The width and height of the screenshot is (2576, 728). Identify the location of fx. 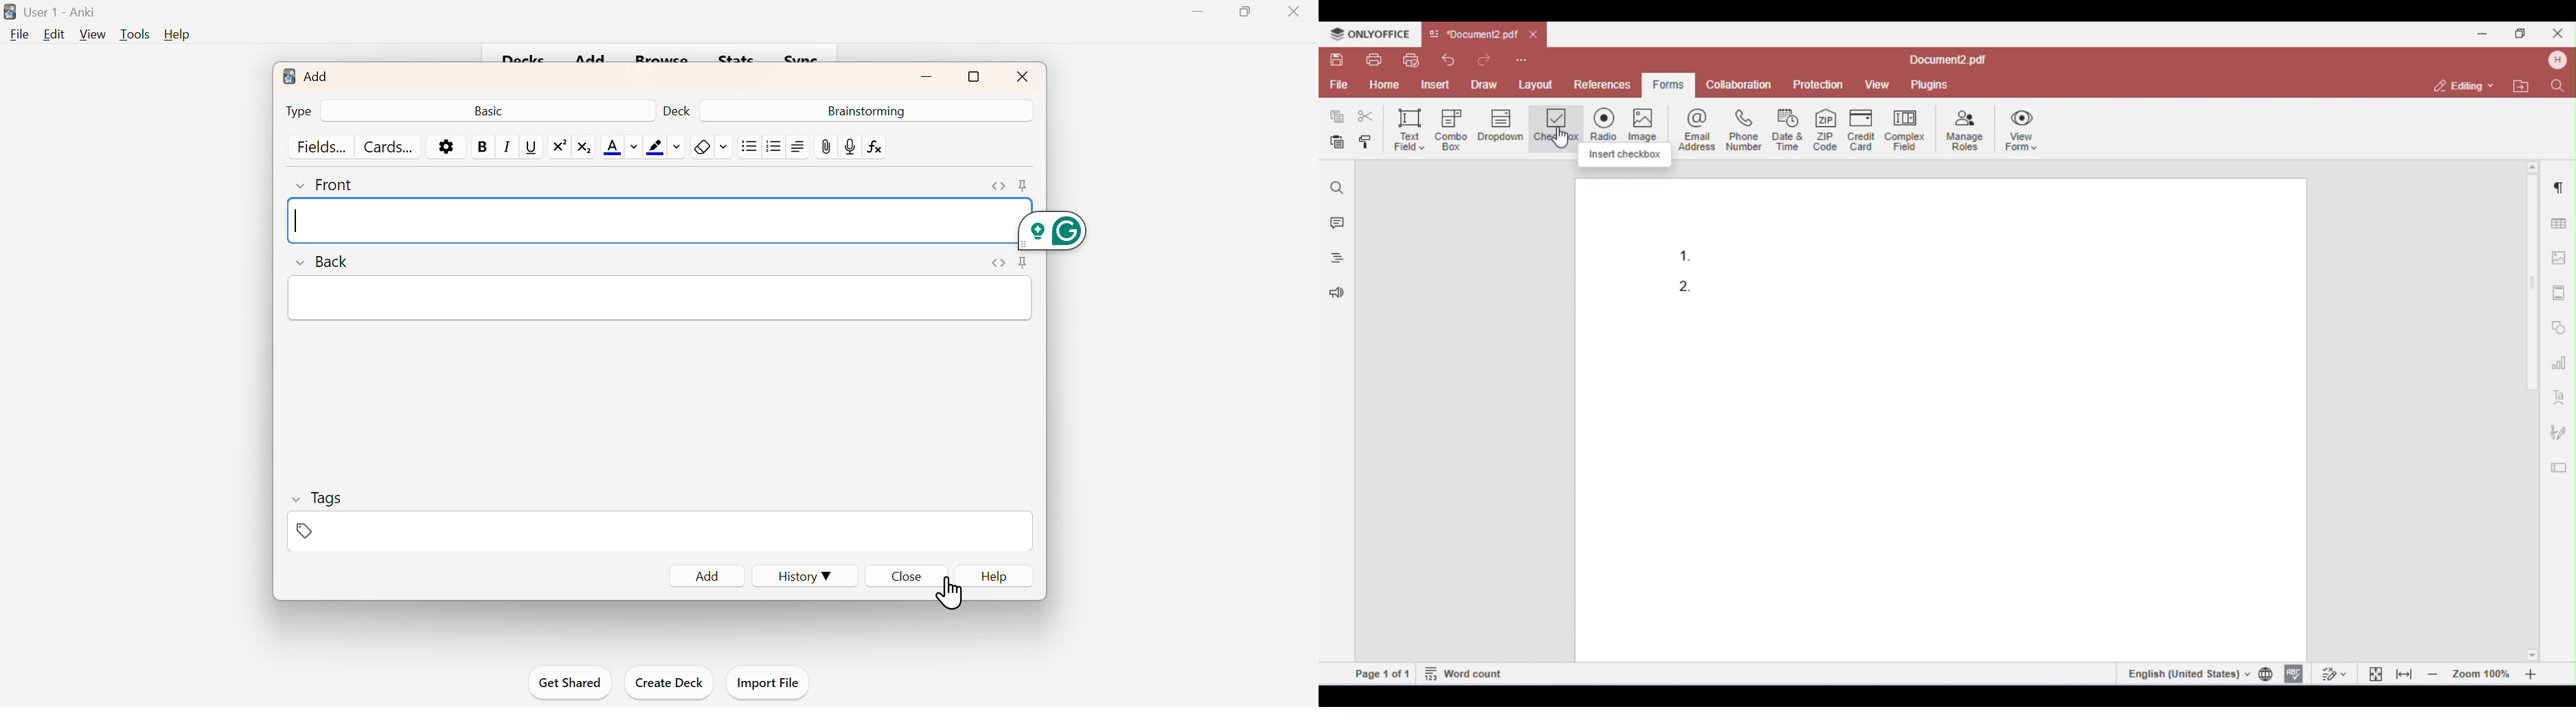
(880, 147).